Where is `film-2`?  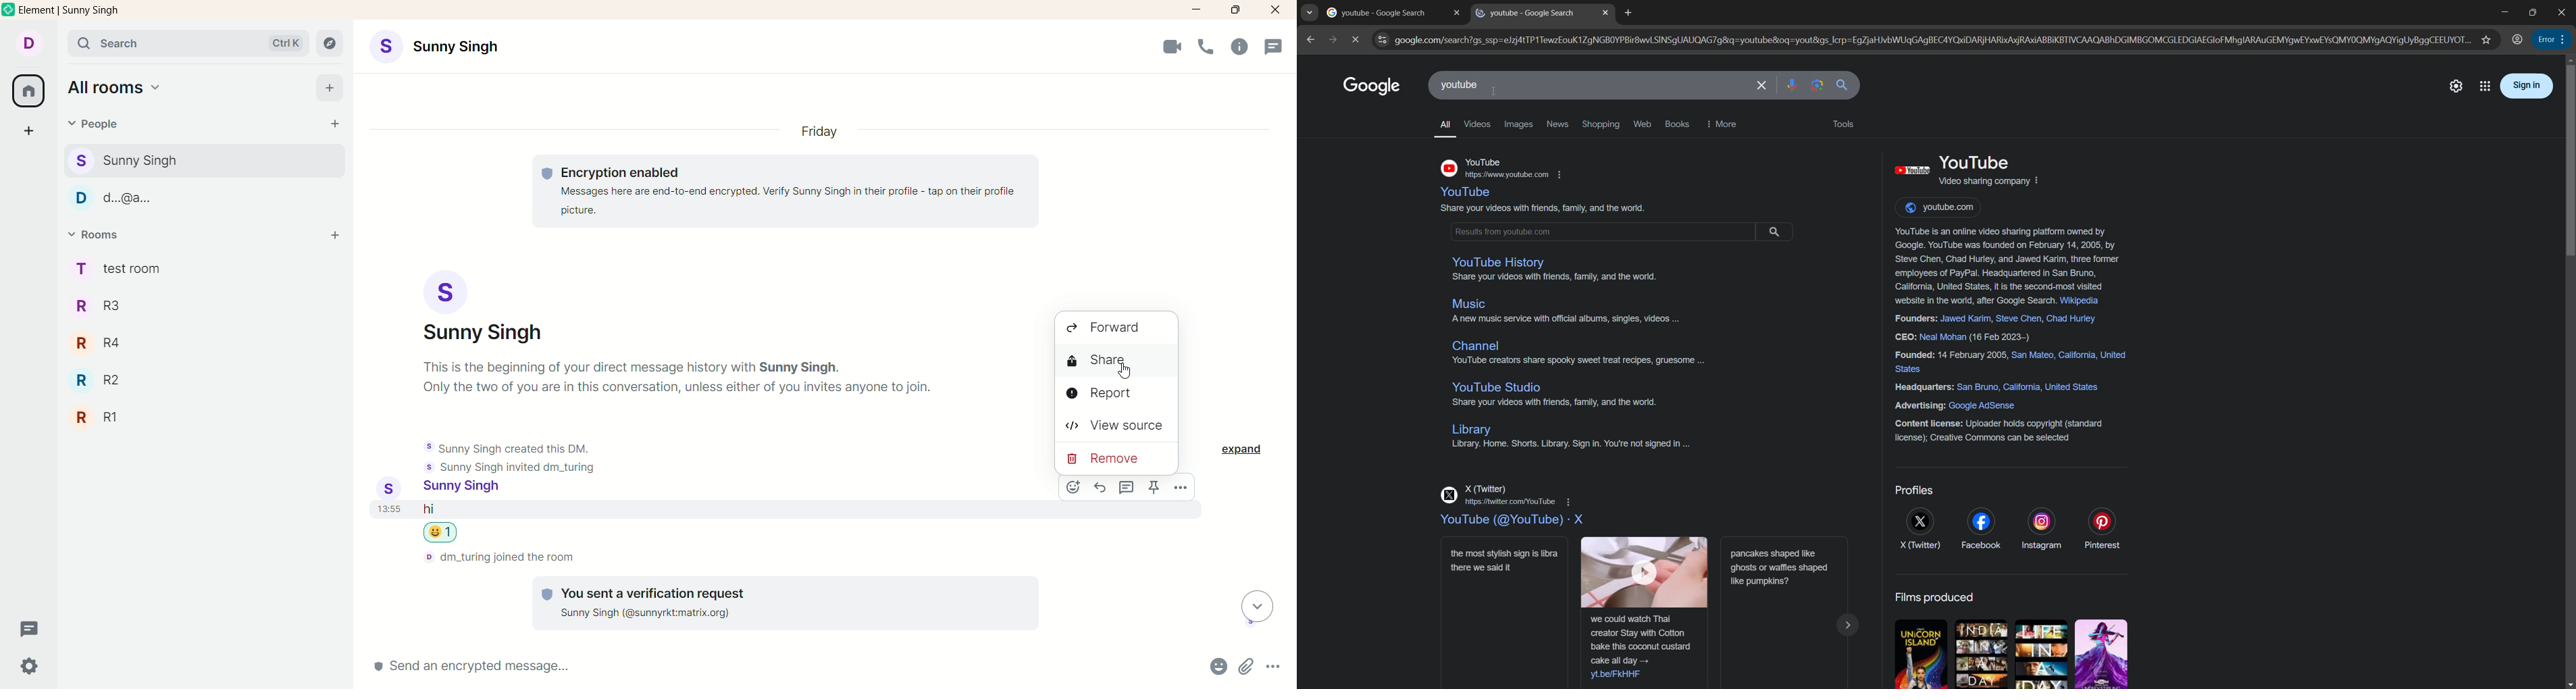 film-2 is located at coordinates (1982, 654).